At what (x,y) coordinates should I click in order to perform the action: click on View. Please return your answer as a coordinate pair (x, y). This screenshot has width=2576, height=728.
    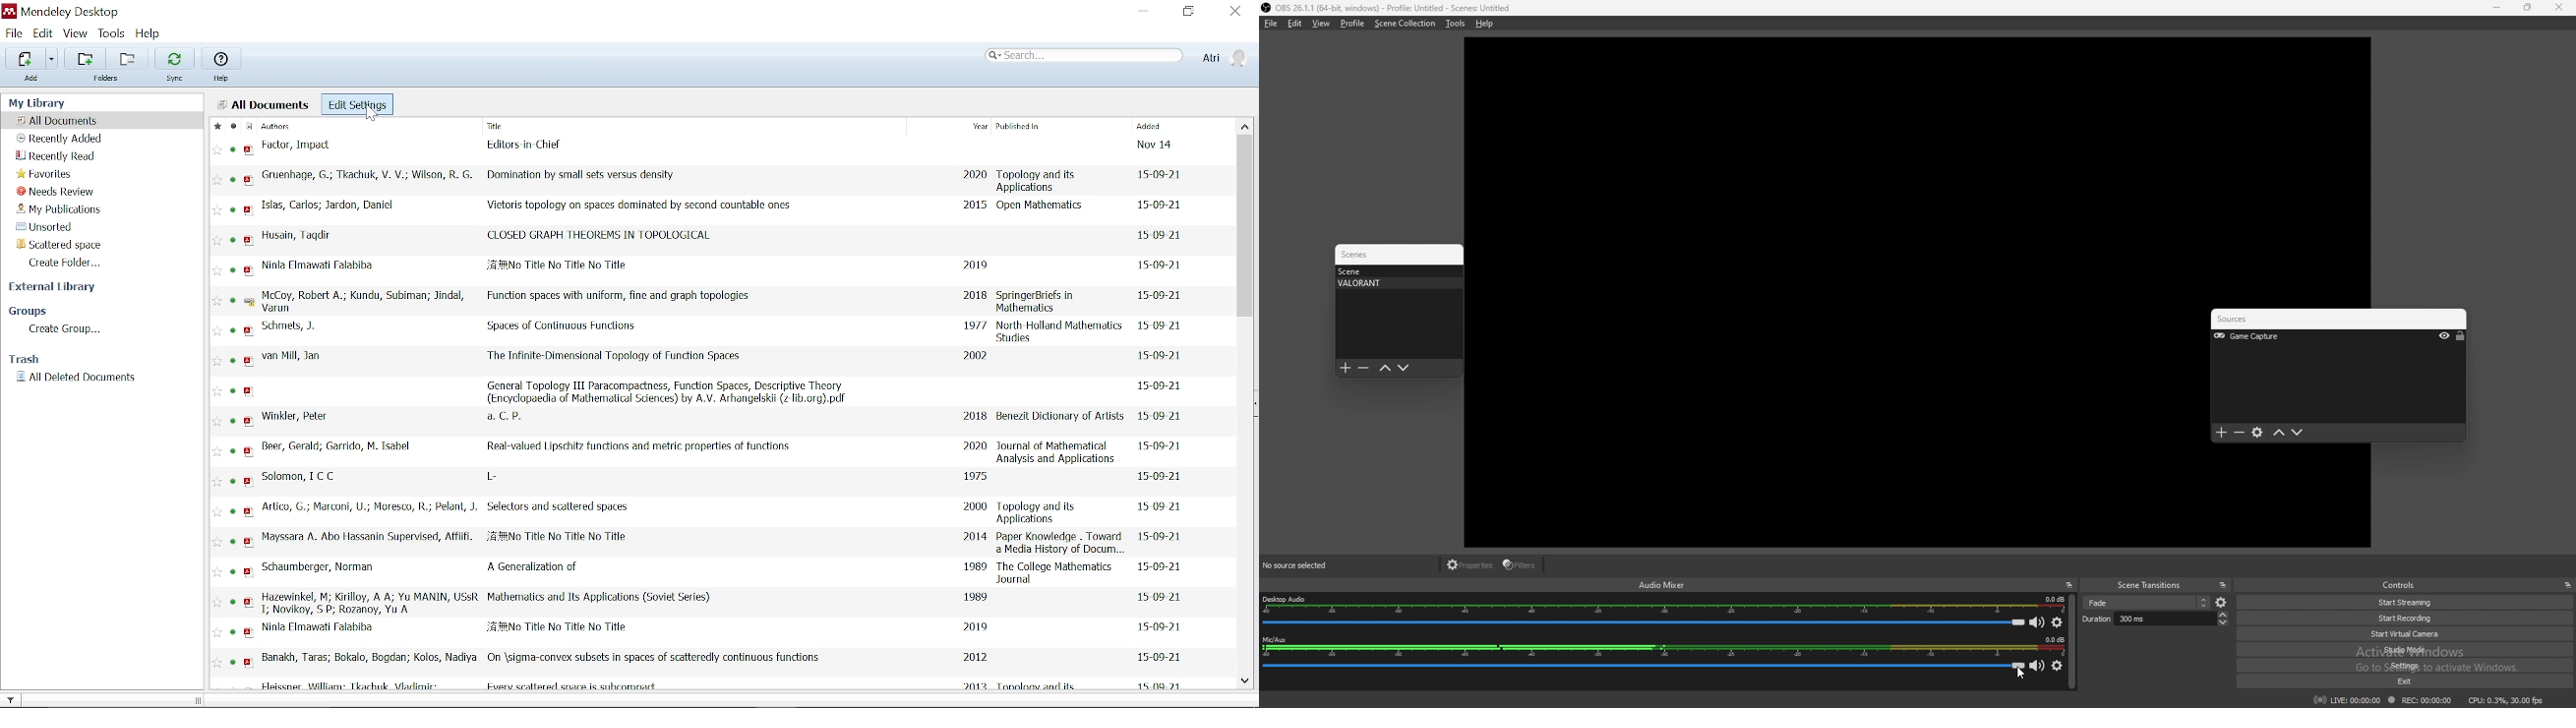
    Looking at the image, I should click on (77, 33).